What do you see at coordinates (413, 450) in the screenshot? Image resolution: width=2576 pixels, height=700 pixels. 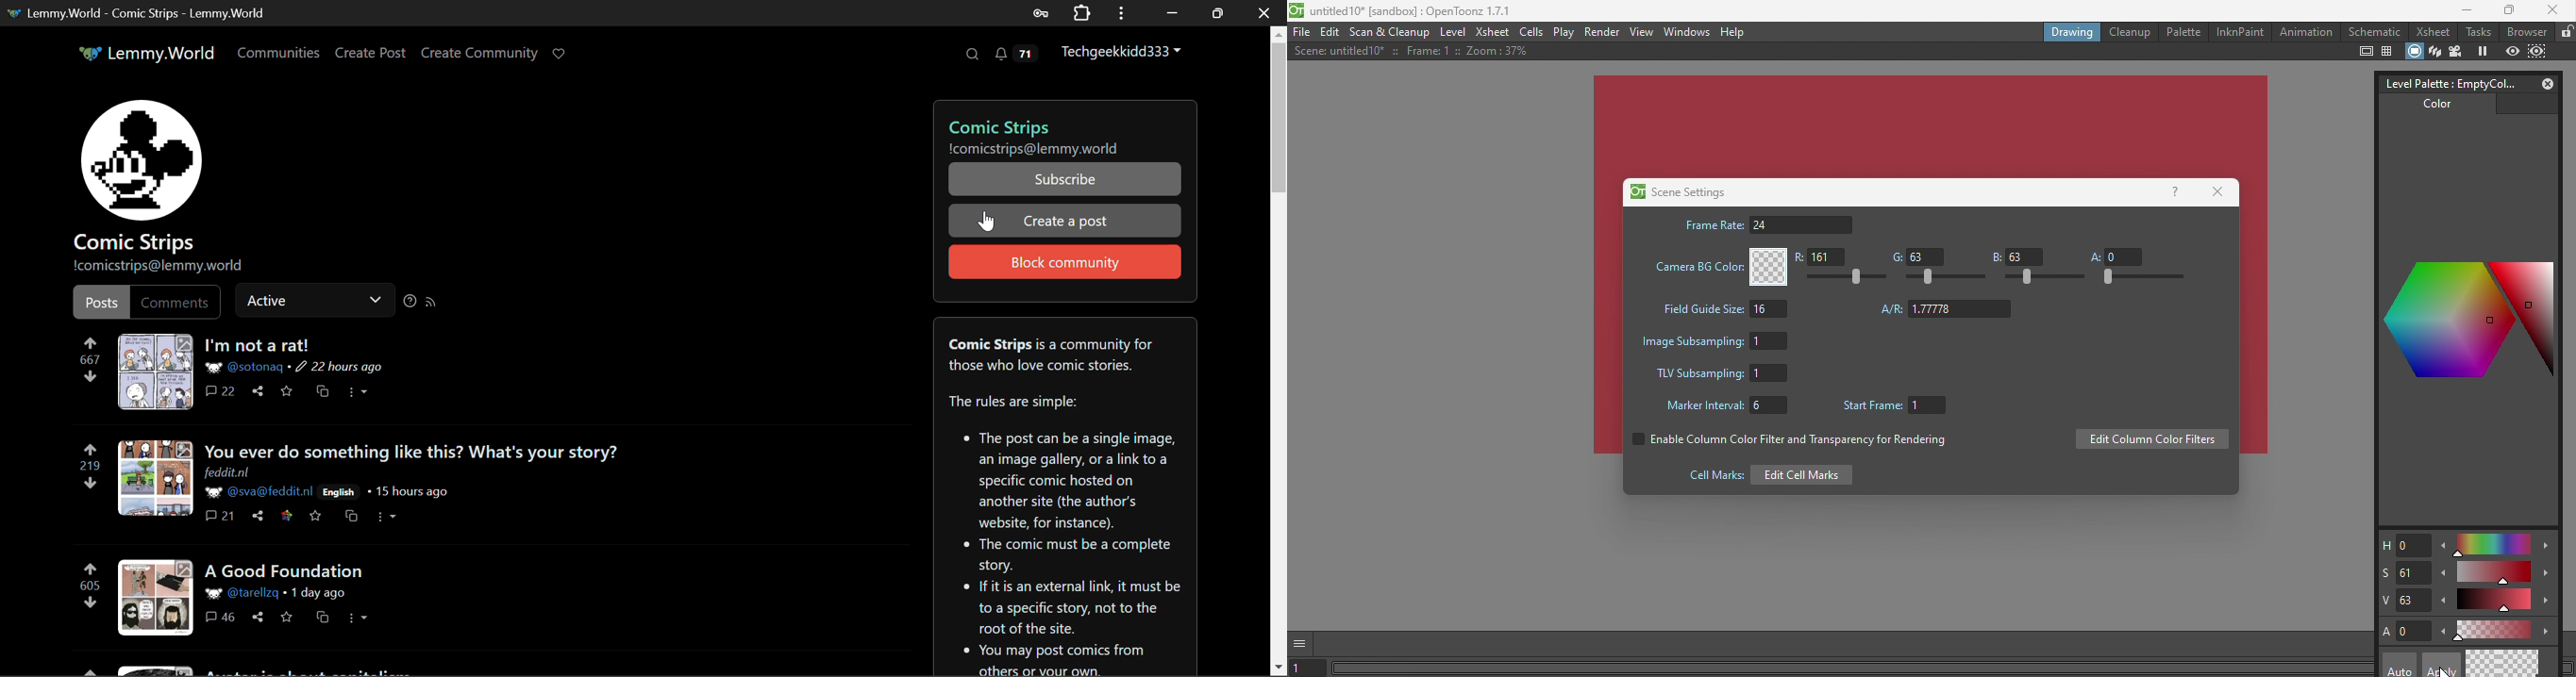 I see `You ever do something like this? What's your story?` at bounding box center [413, 450].